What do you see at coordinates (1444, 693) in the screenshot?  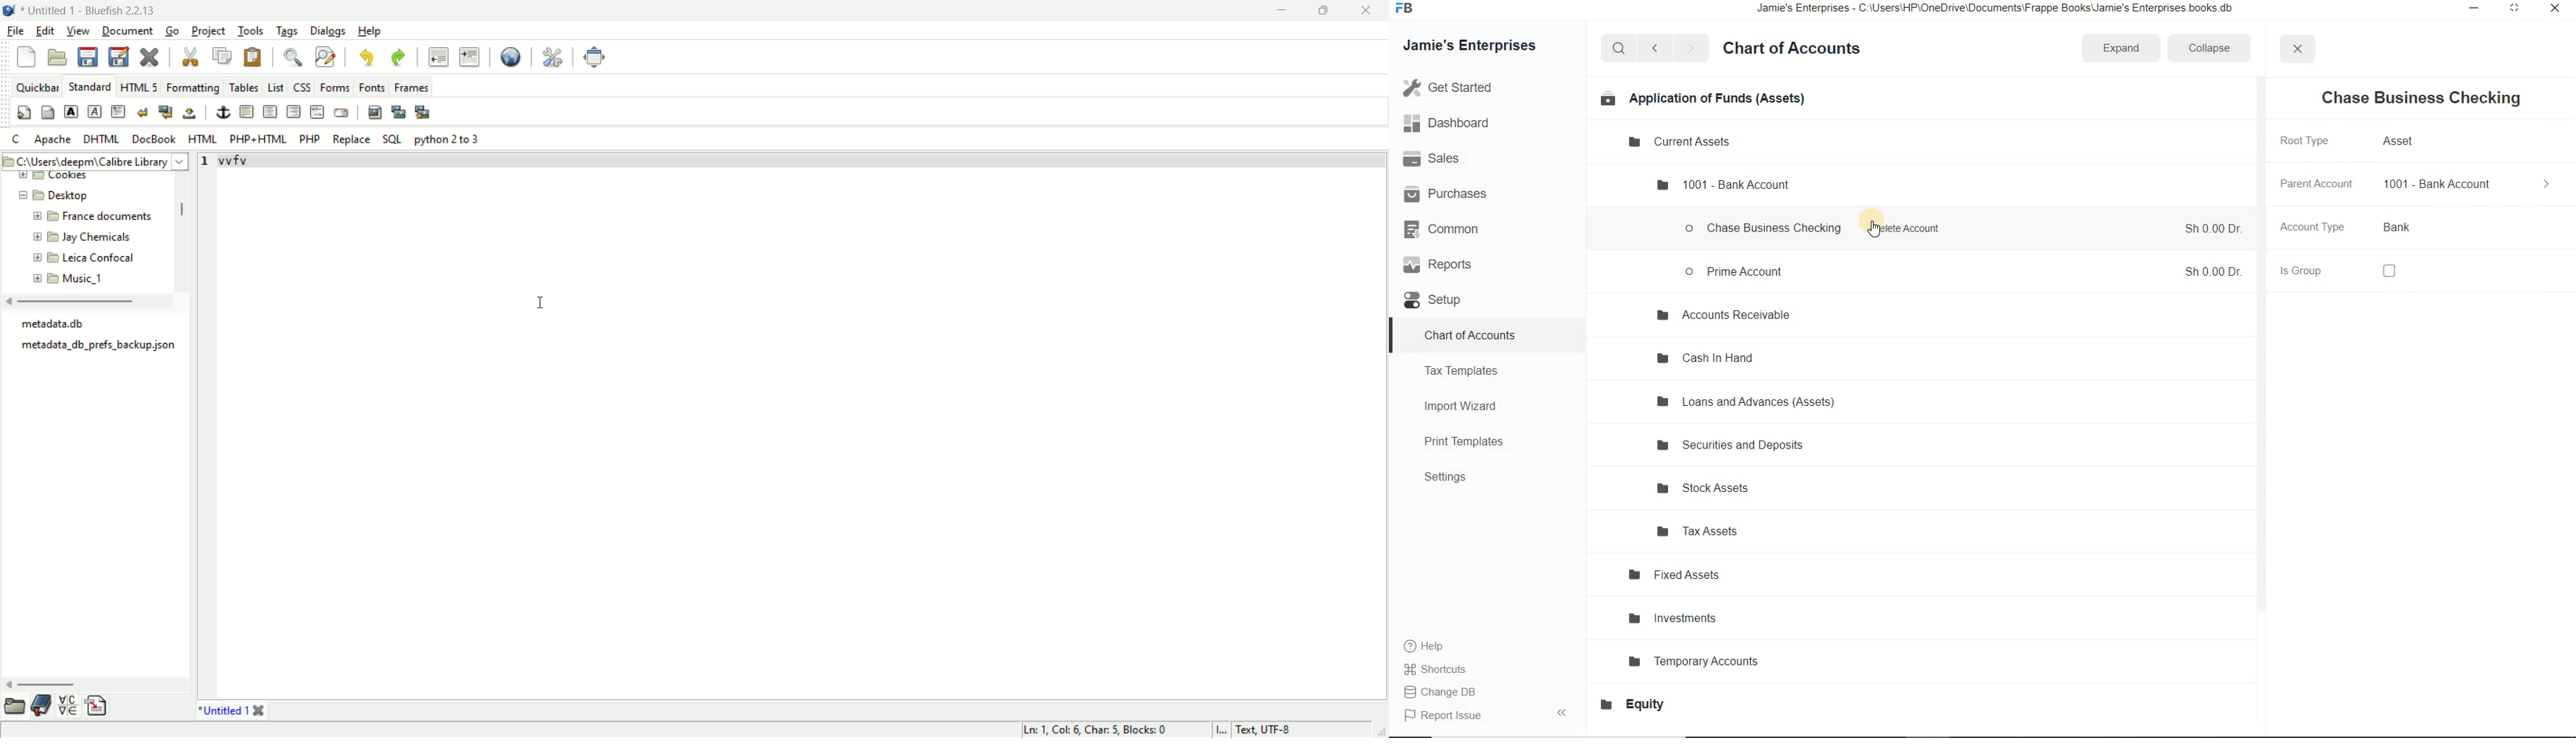 I see `Change DB` at bounding box center [1444, 693].